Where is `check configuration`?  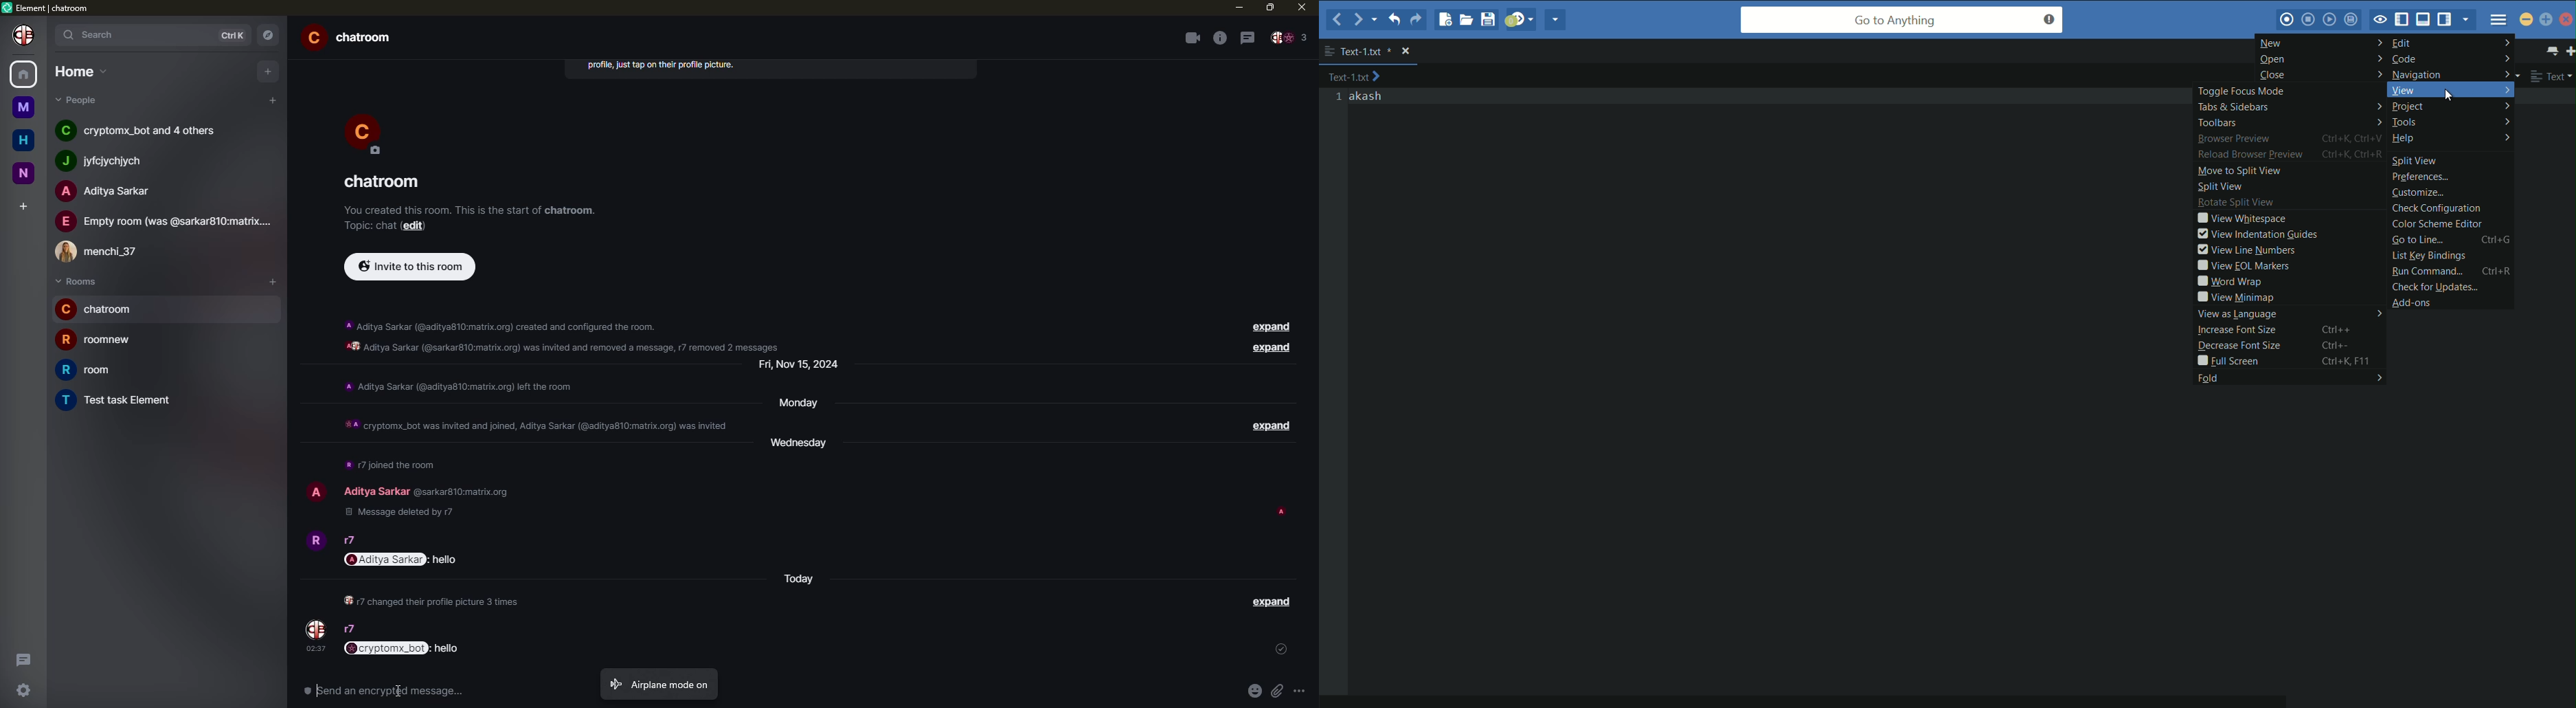 check configuration is located at coordinates (2451, 208).